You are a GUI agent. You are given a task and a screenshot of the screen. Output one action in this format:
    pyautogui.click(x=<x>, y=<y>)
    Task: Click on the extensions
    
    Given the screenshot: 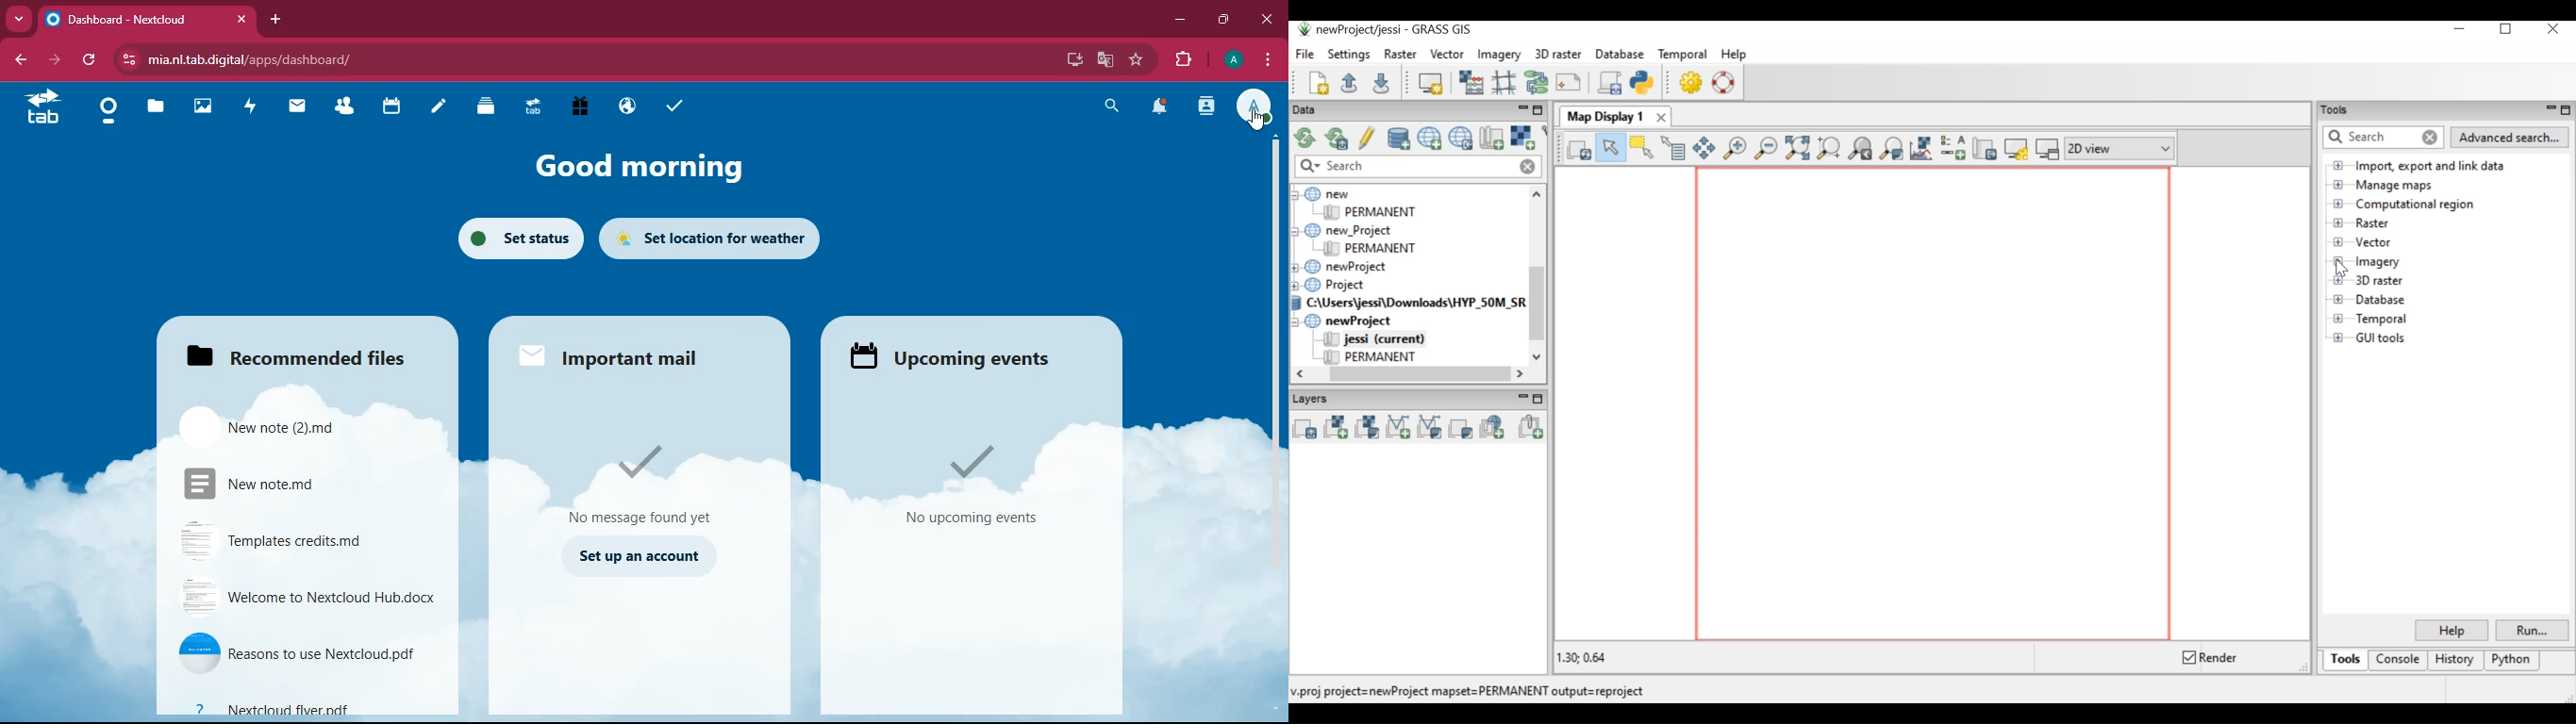 What is the action you would take?
    pyautogui.click(x=1184, y=60)
    